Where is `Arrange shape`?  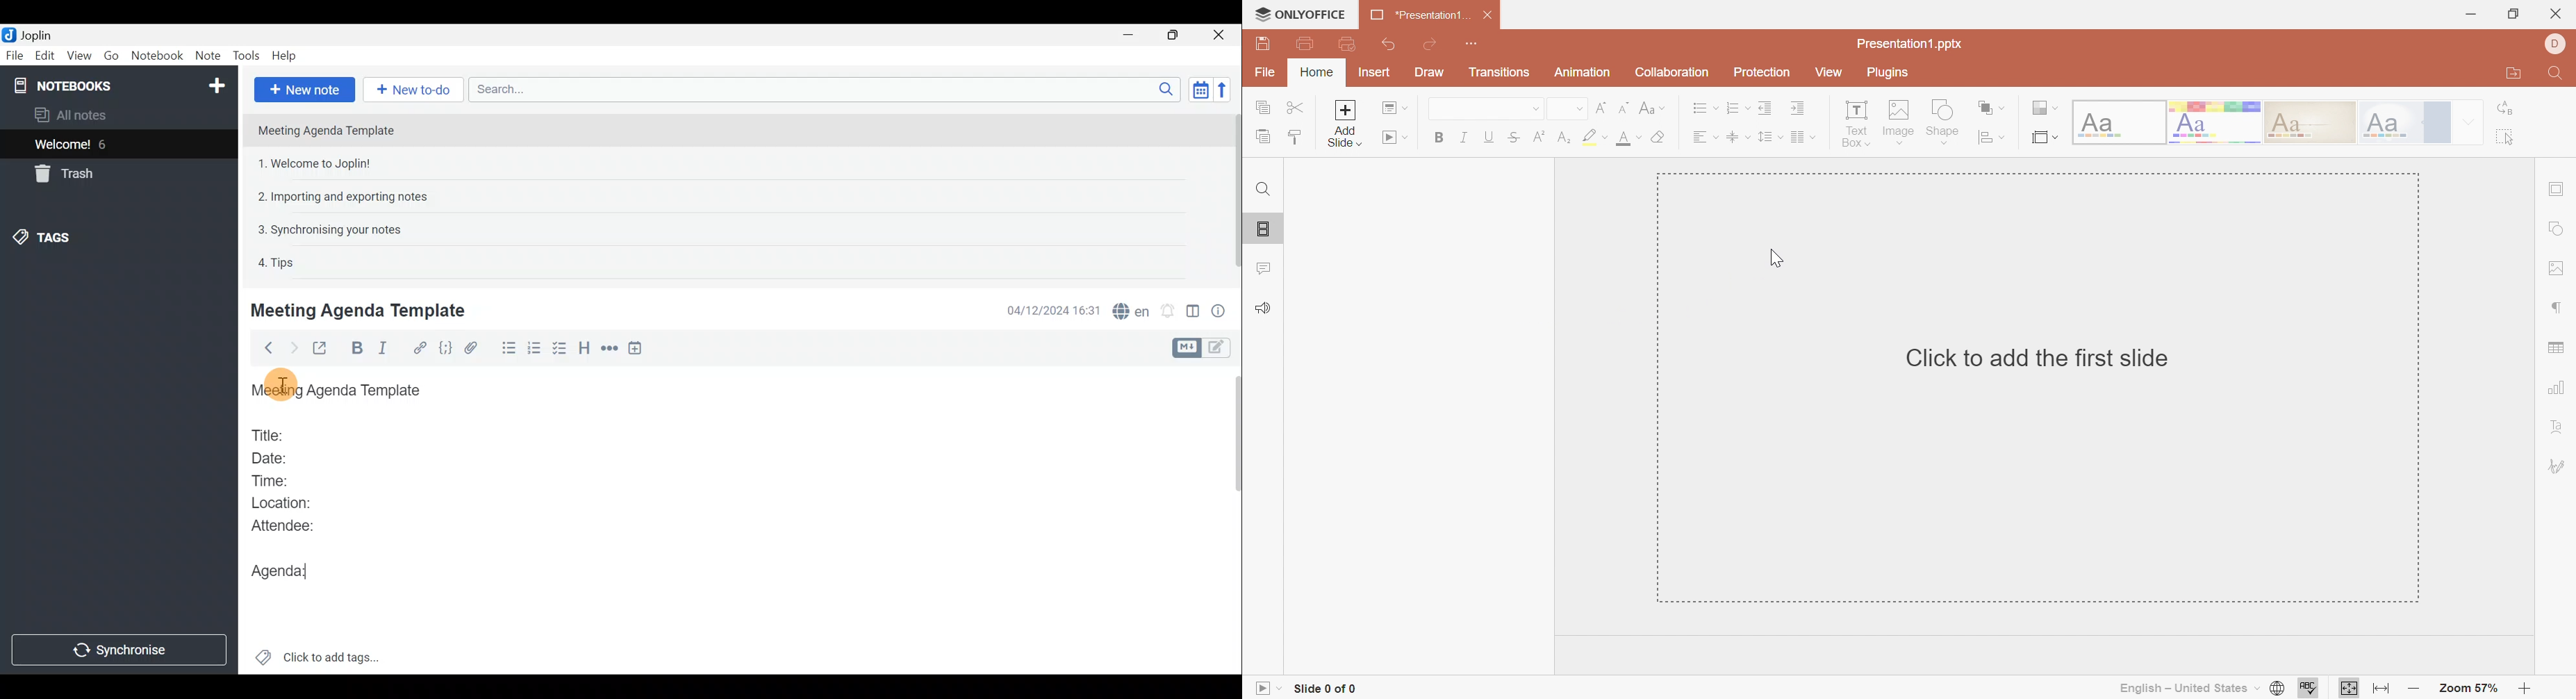 Arrange shape is located at coordinates (1985, 107).